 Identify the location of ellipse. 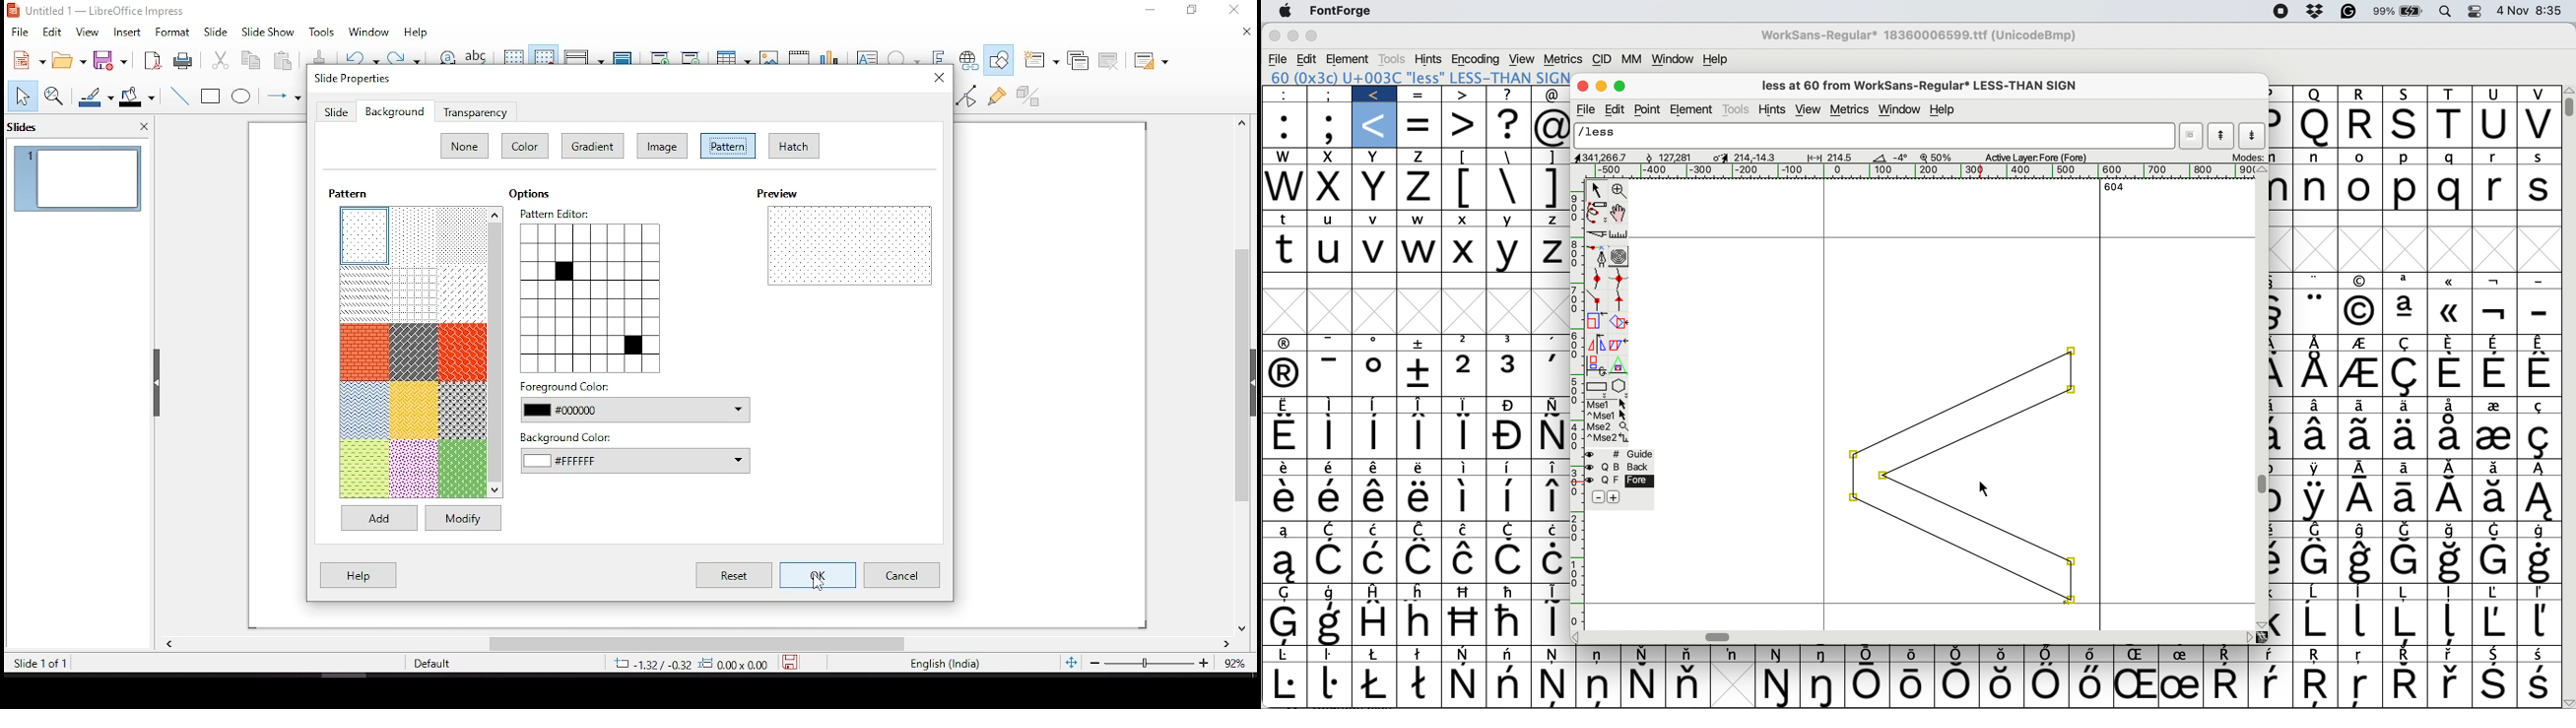
(243, 97).